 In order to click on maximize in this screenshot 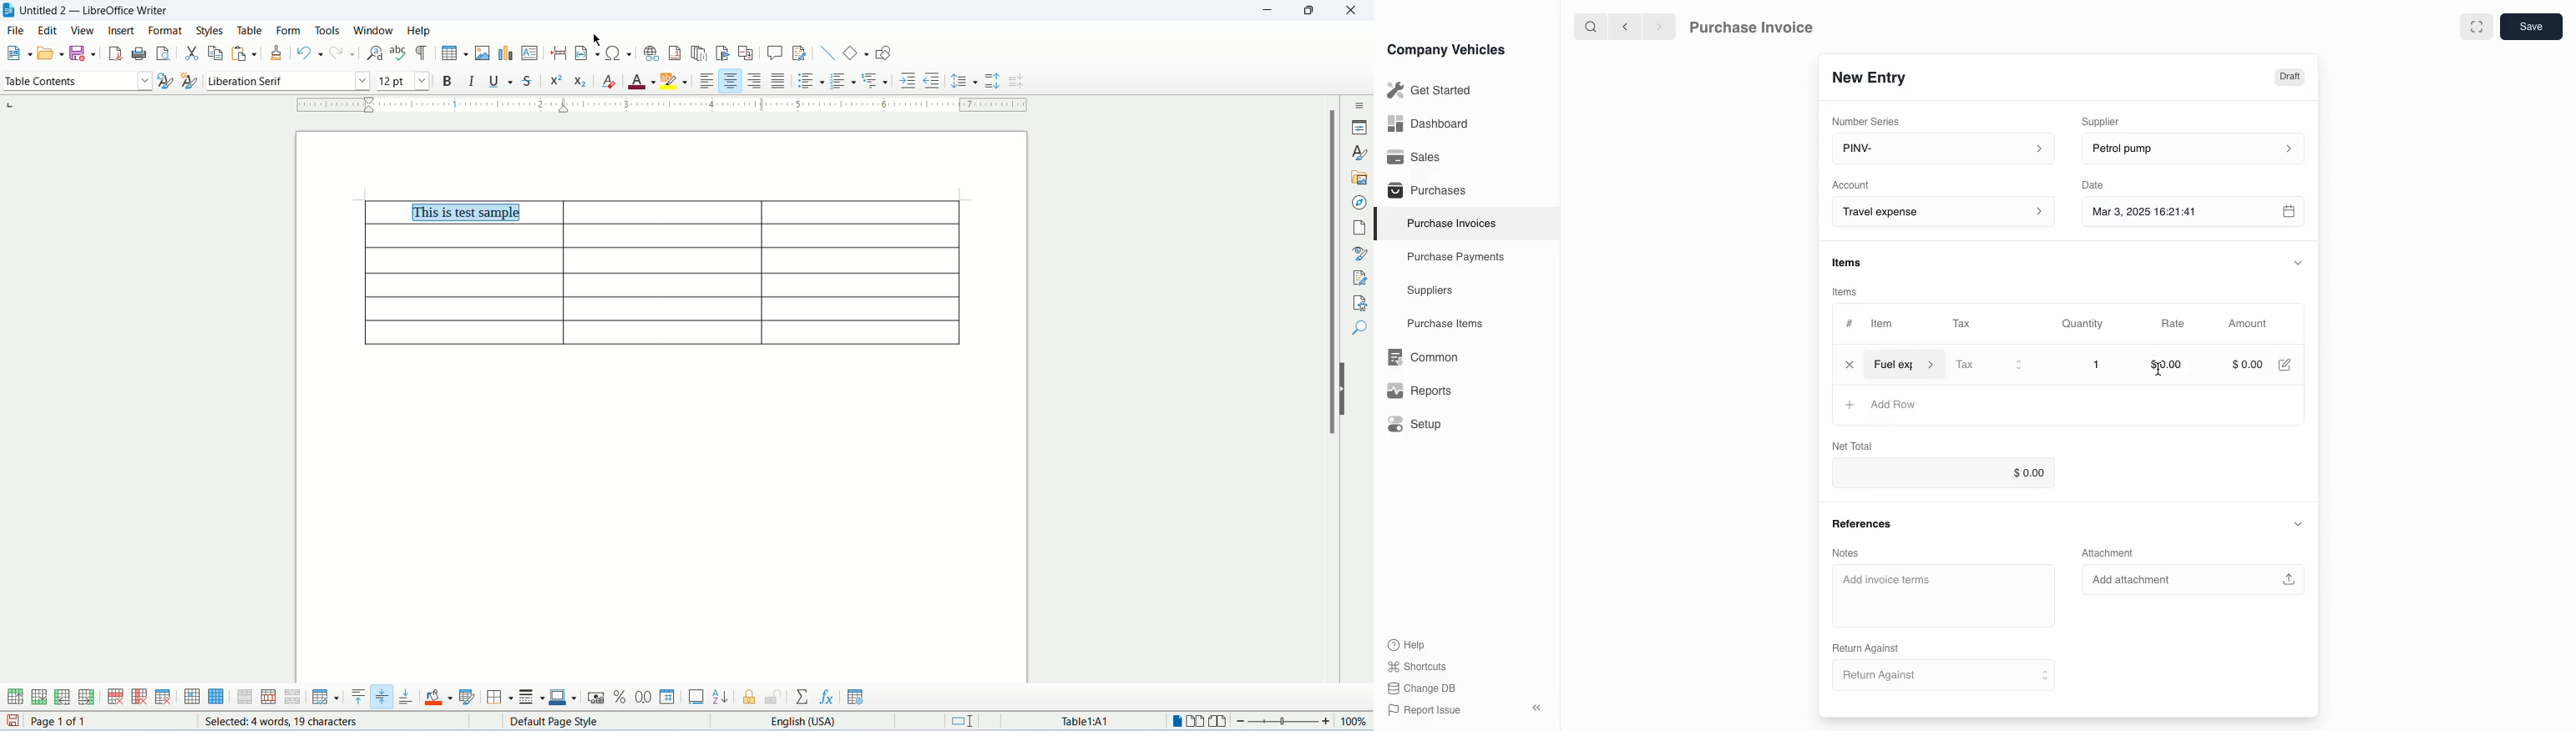, I will do `click(1313, 11)`.